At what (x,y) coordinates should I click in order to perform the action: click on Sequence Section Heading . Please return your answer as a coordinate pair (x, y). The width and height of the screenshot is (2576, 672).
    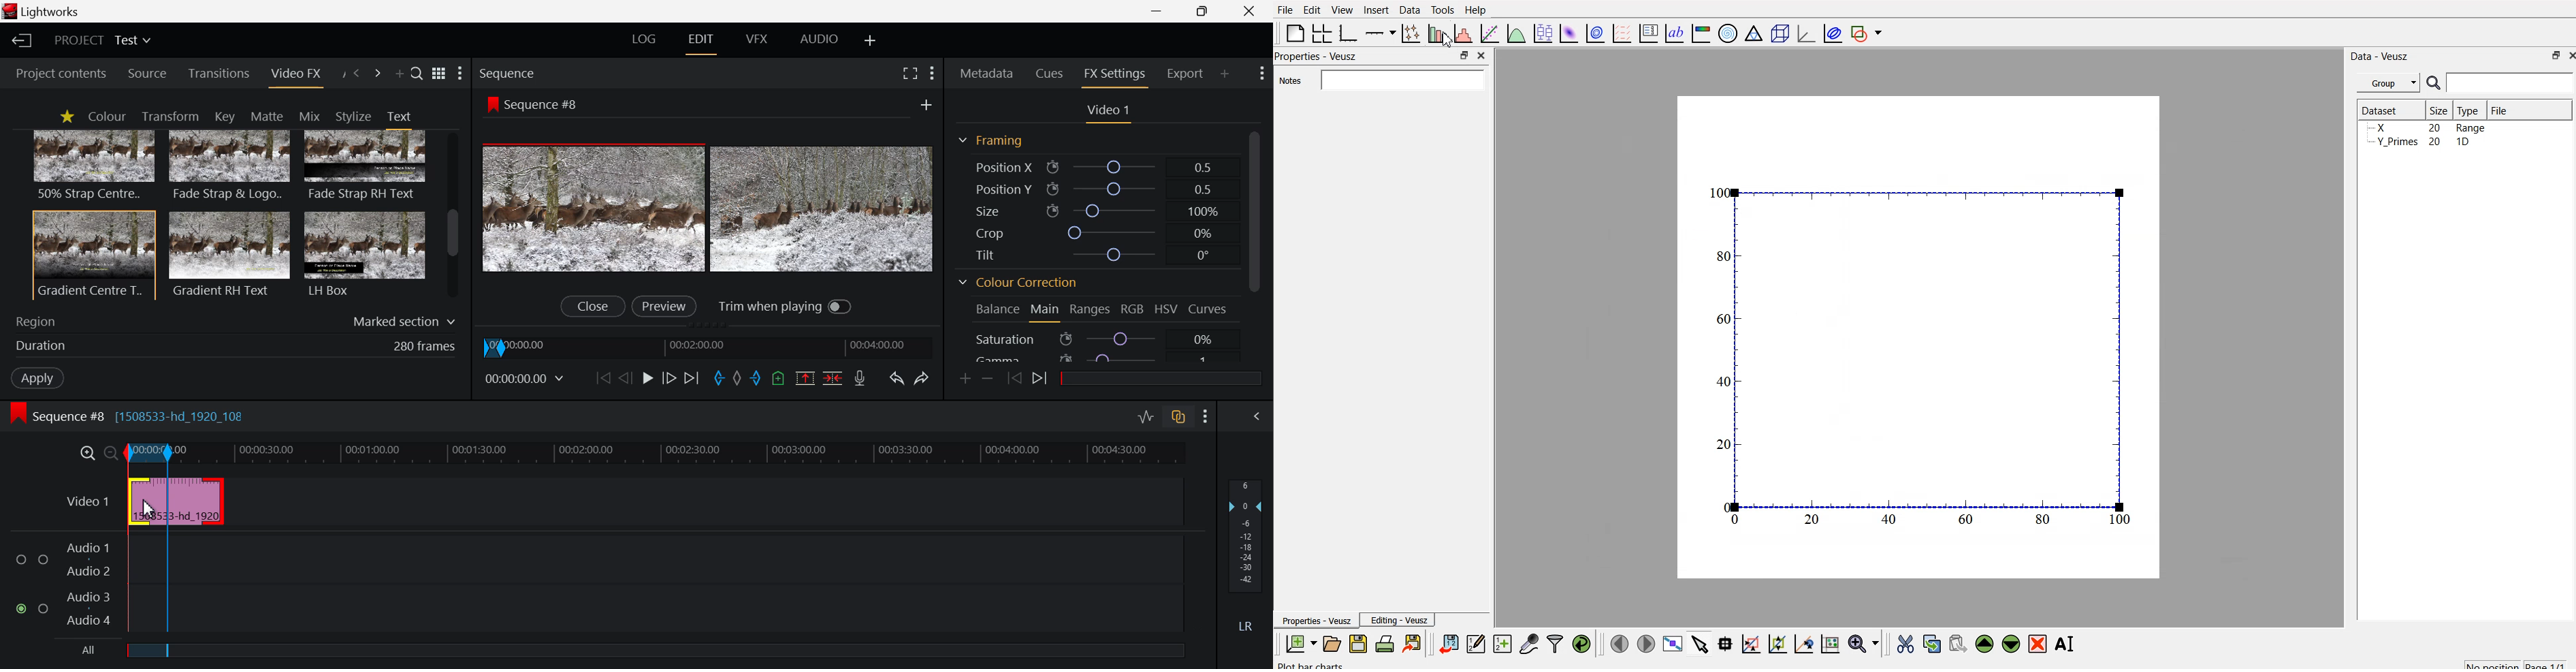
    Looking at the image, I should click on (562, 72).